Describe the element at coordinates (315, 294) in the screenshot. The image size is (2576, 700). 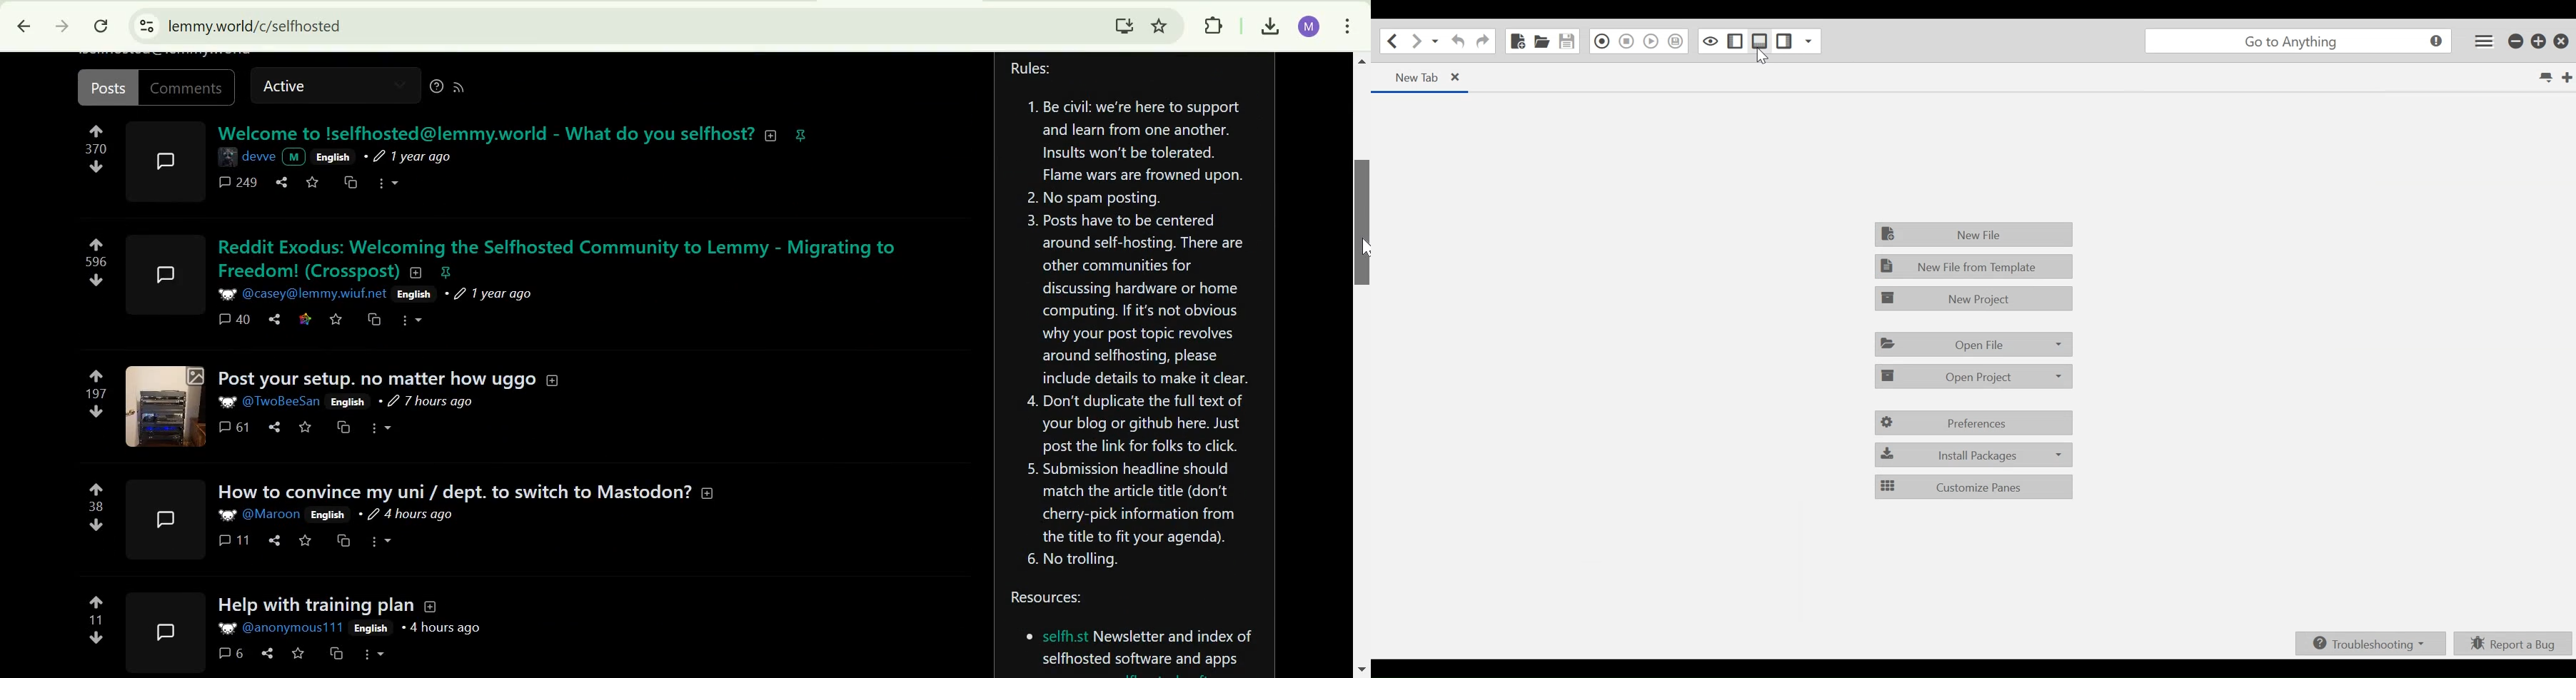
I see `user ID` at that location.